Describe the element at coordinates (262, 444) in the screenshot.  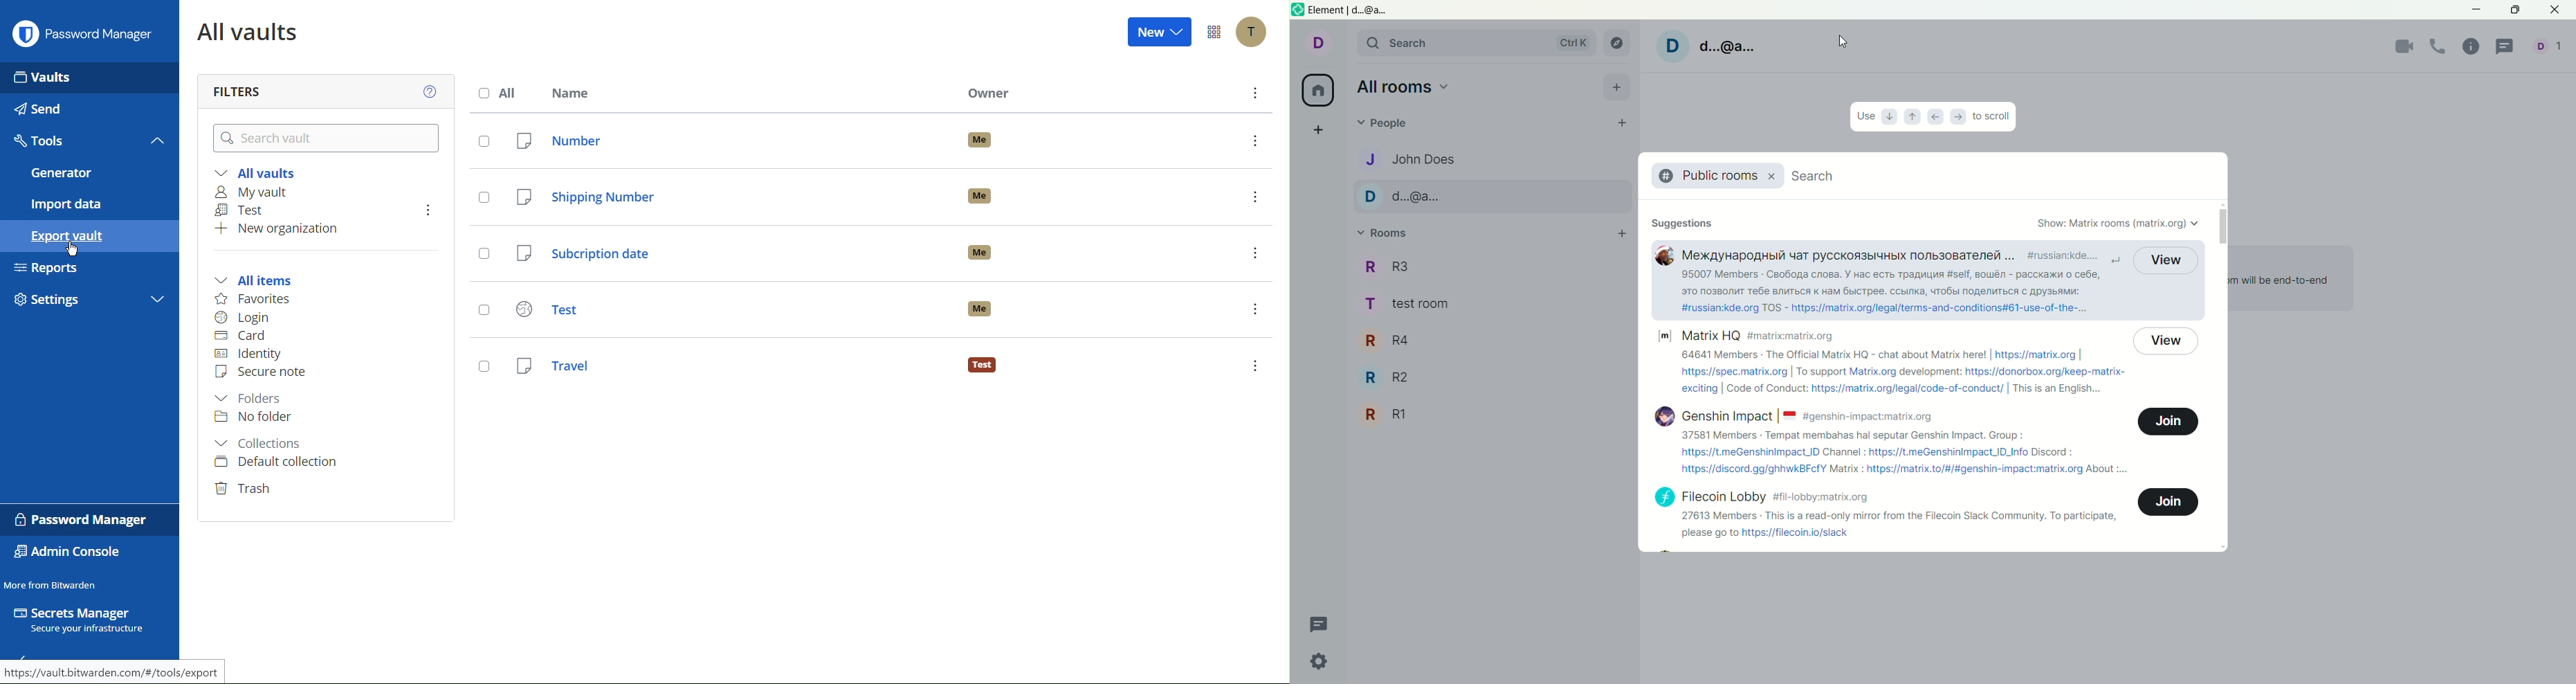
I see `Collections` at that location.